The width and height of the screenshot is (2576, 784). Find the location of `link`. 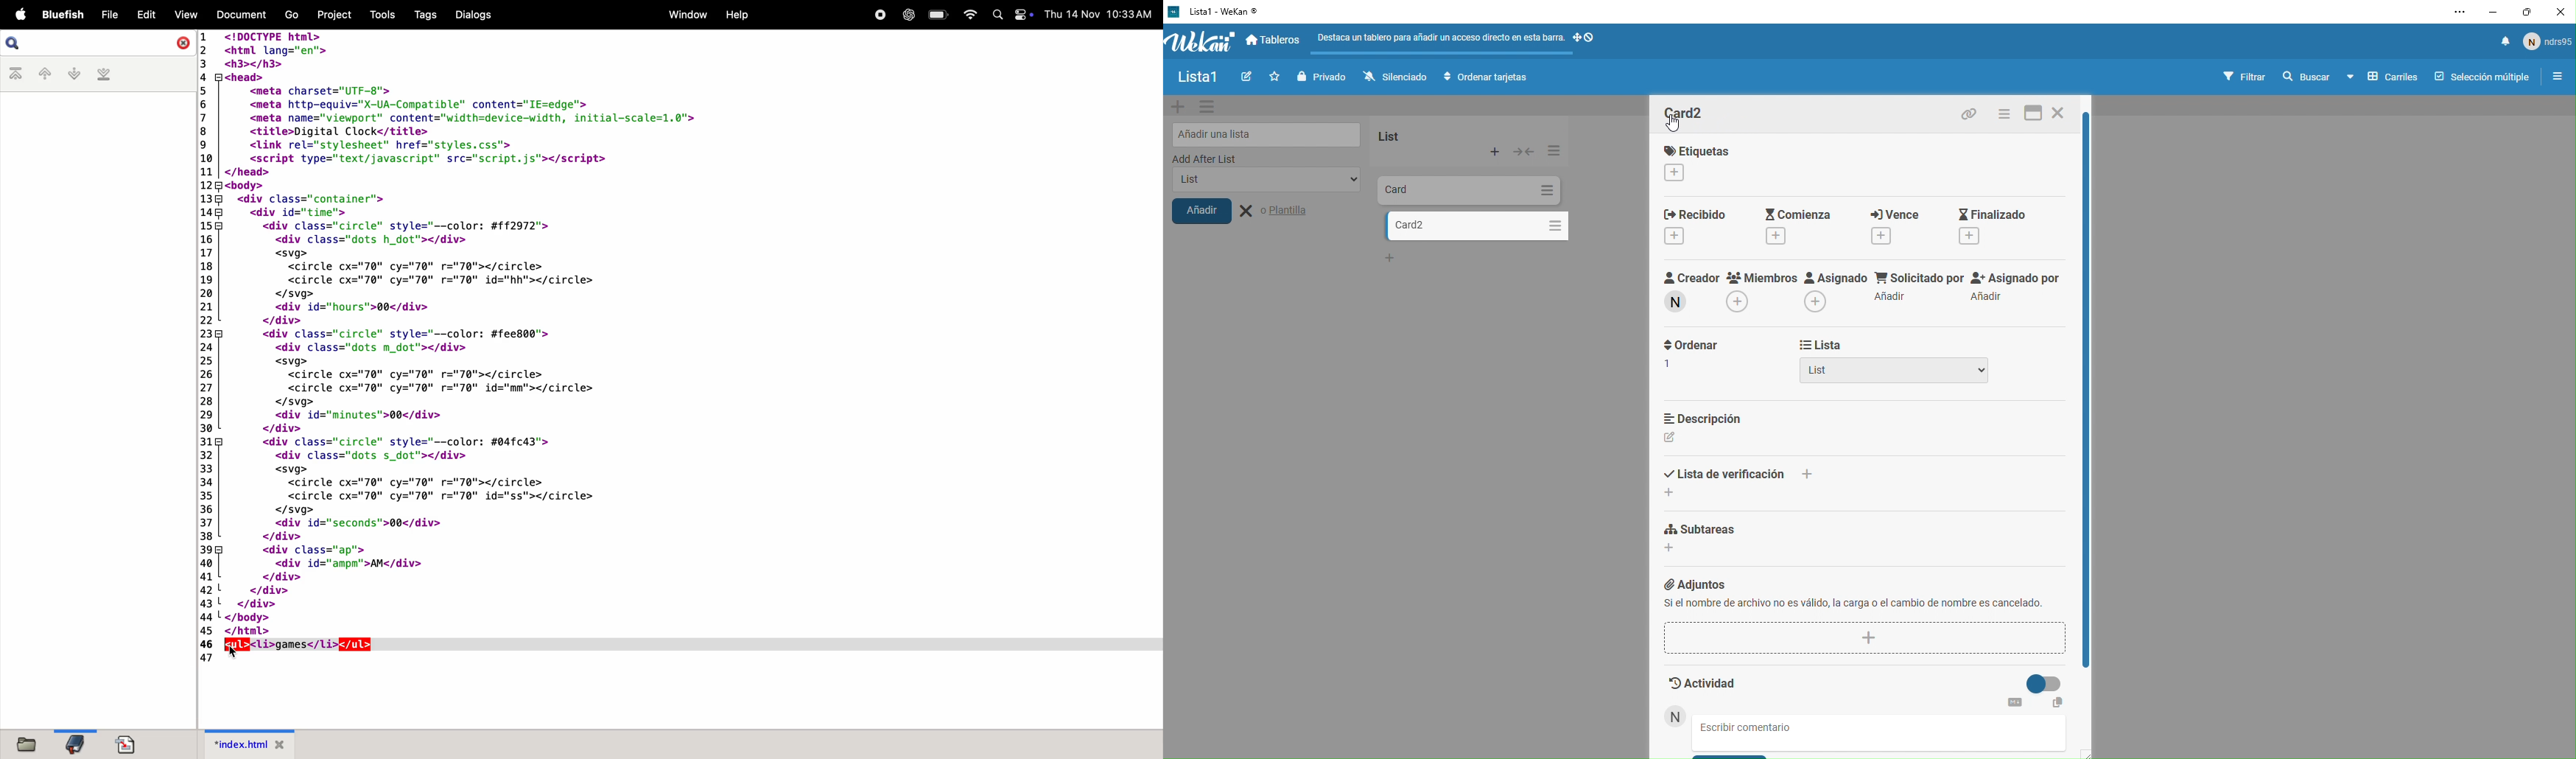

link is located at coordinates (1973, 113).